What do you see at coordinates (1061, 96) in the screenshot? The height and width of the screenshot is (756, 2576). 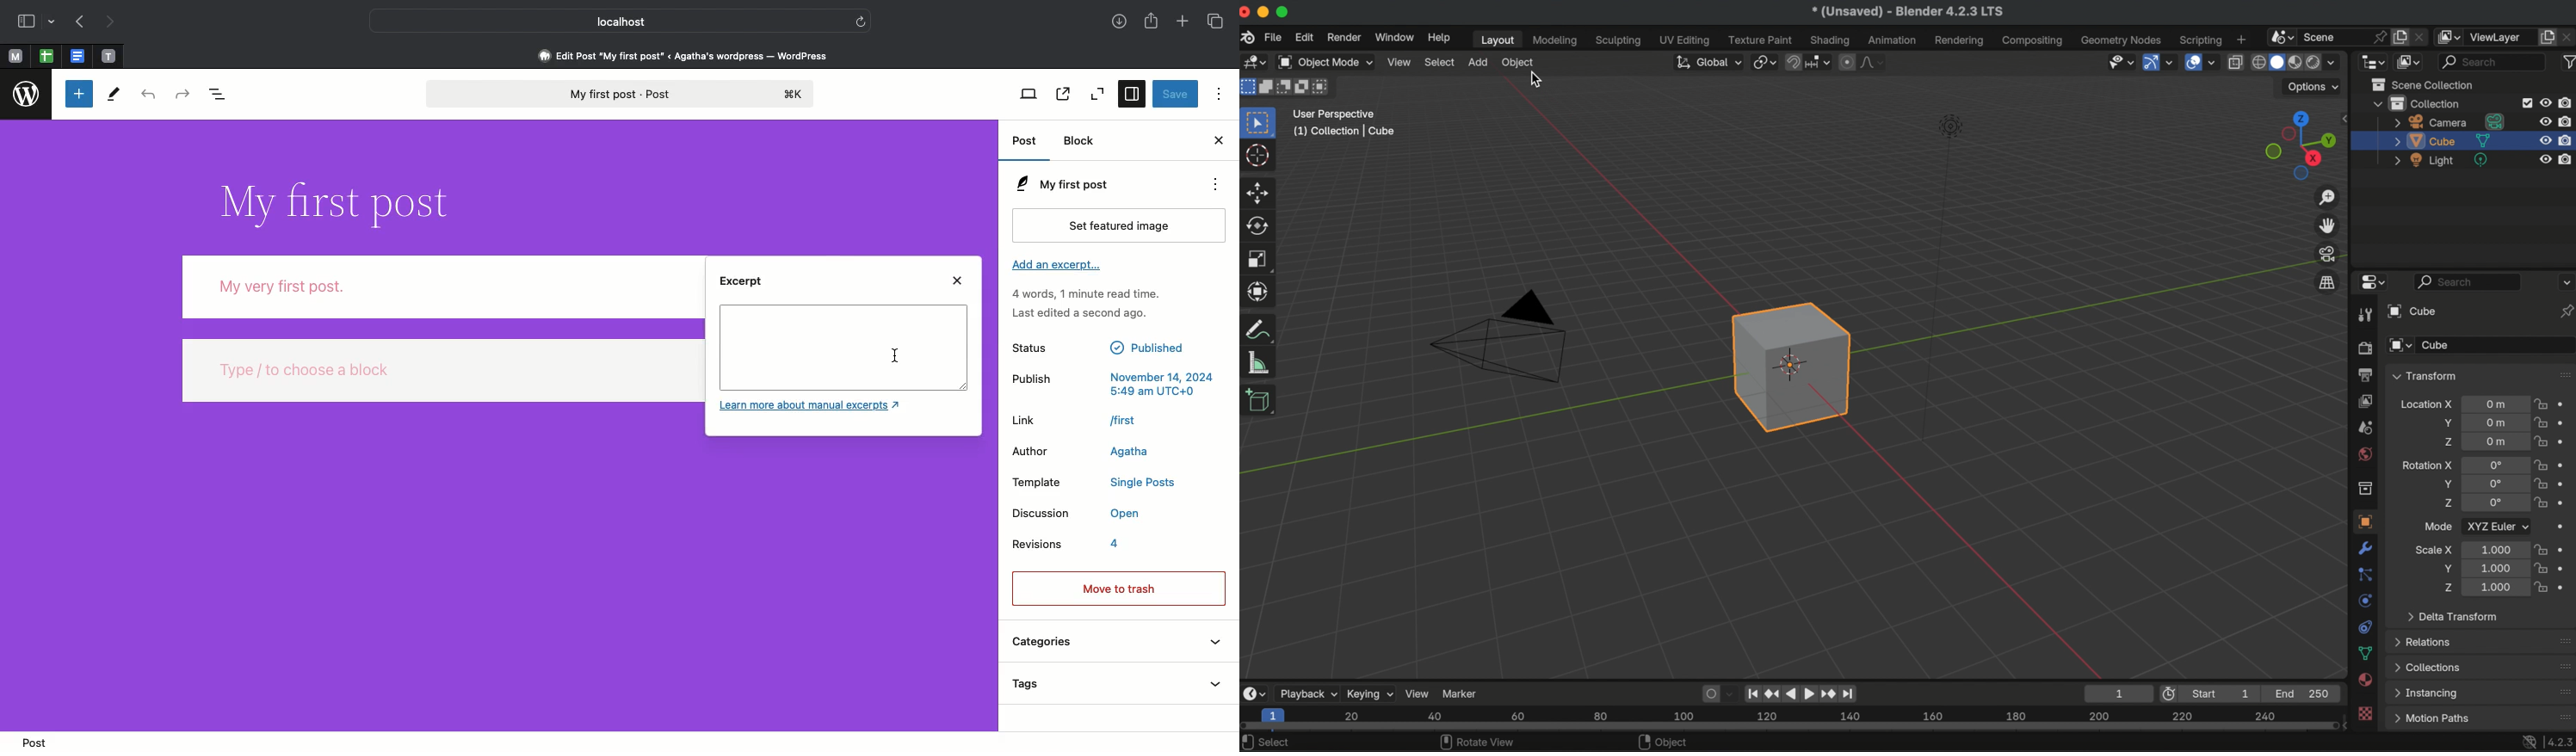 I see `View post` at bounding box center [1061, 96].